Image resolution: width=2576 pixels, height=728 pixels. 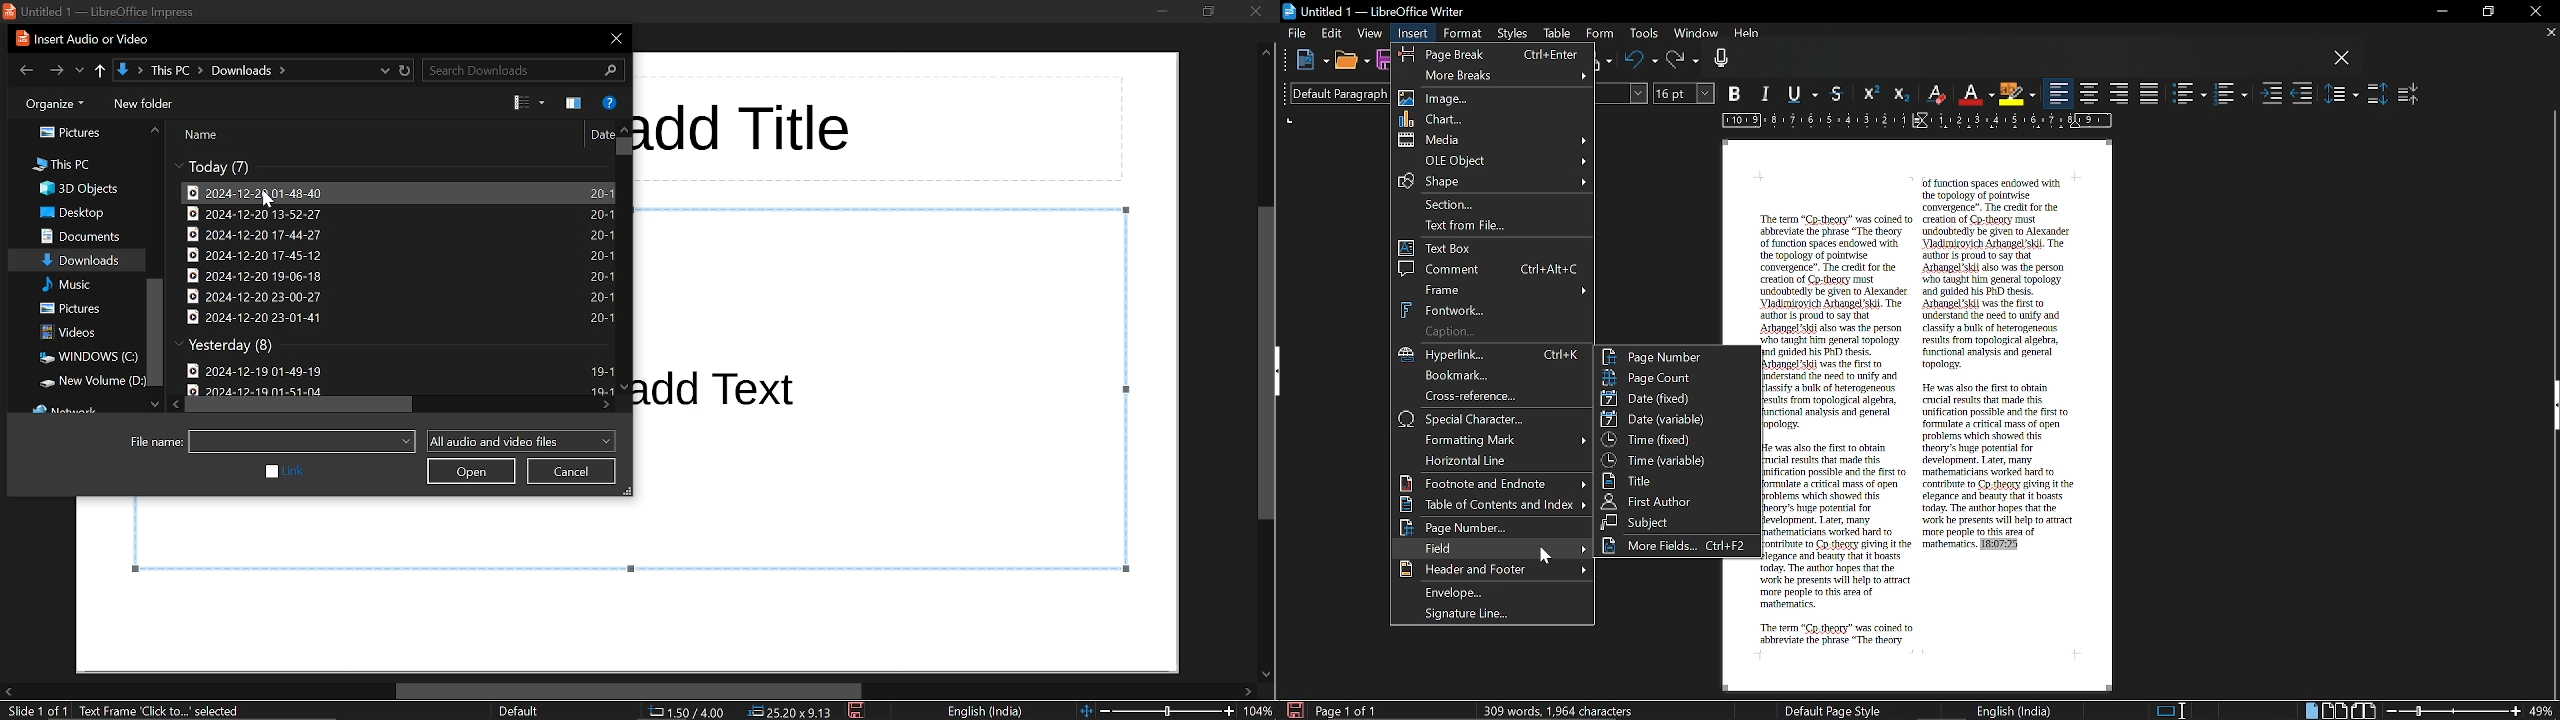 What do you see at coordinates (75, 214) in the screenshot?
I see `desktop` at bounding box center [75, 214].